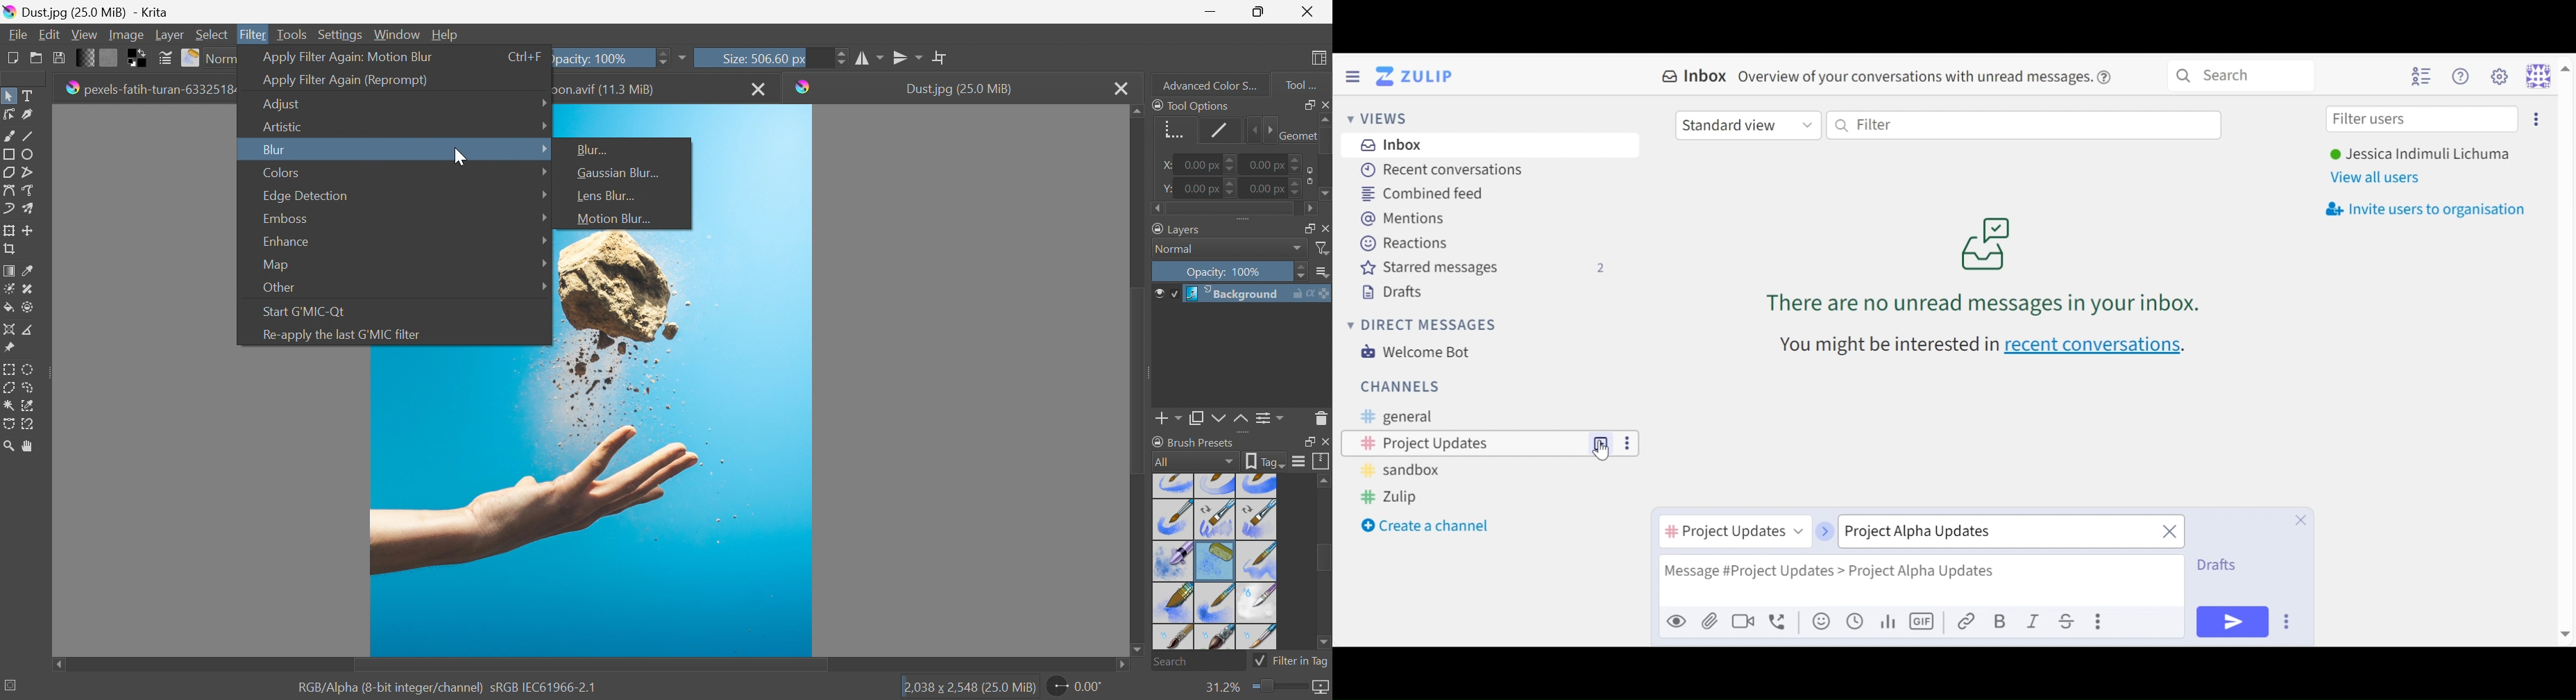 Image resolution: width=2576 pixels, height=700 pixels. I want to click on Move a layer, so click(31, 230).